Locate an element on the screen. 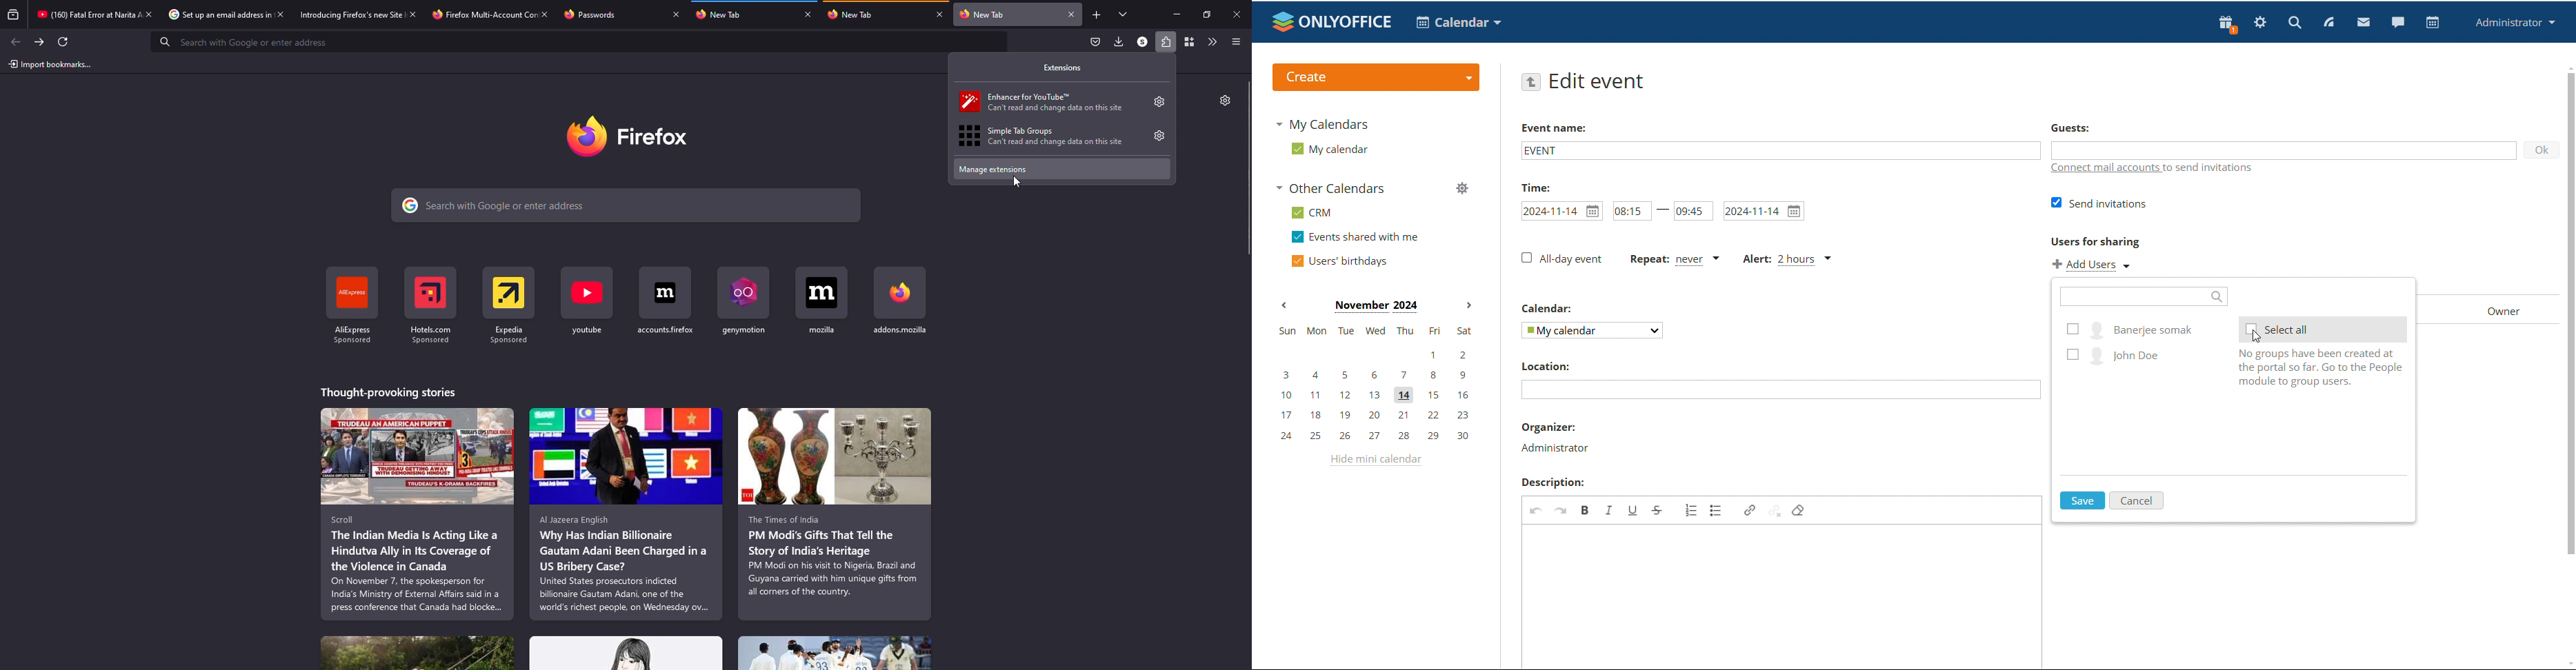 The image size is (2576, 672). Guests is located at coordinates (2073, 128).